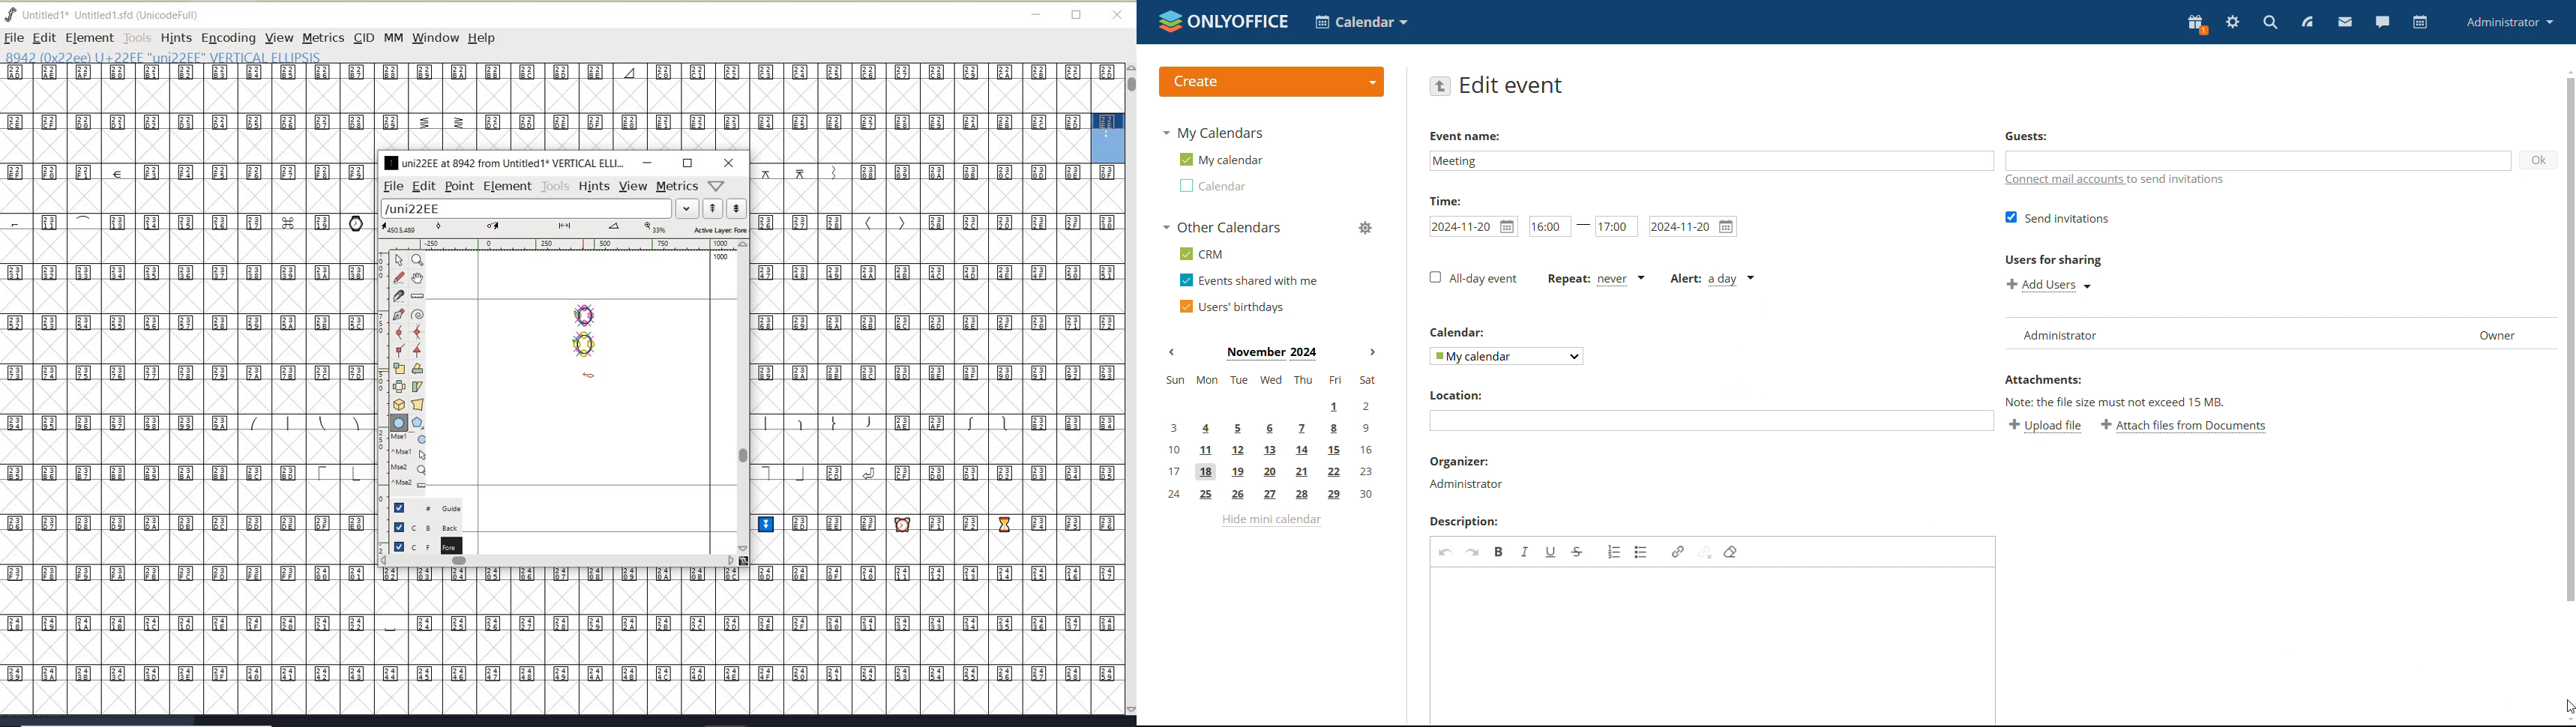  Describe the element at coordinates (1715, 646) in the screenshot. I see `add event description` at that location.